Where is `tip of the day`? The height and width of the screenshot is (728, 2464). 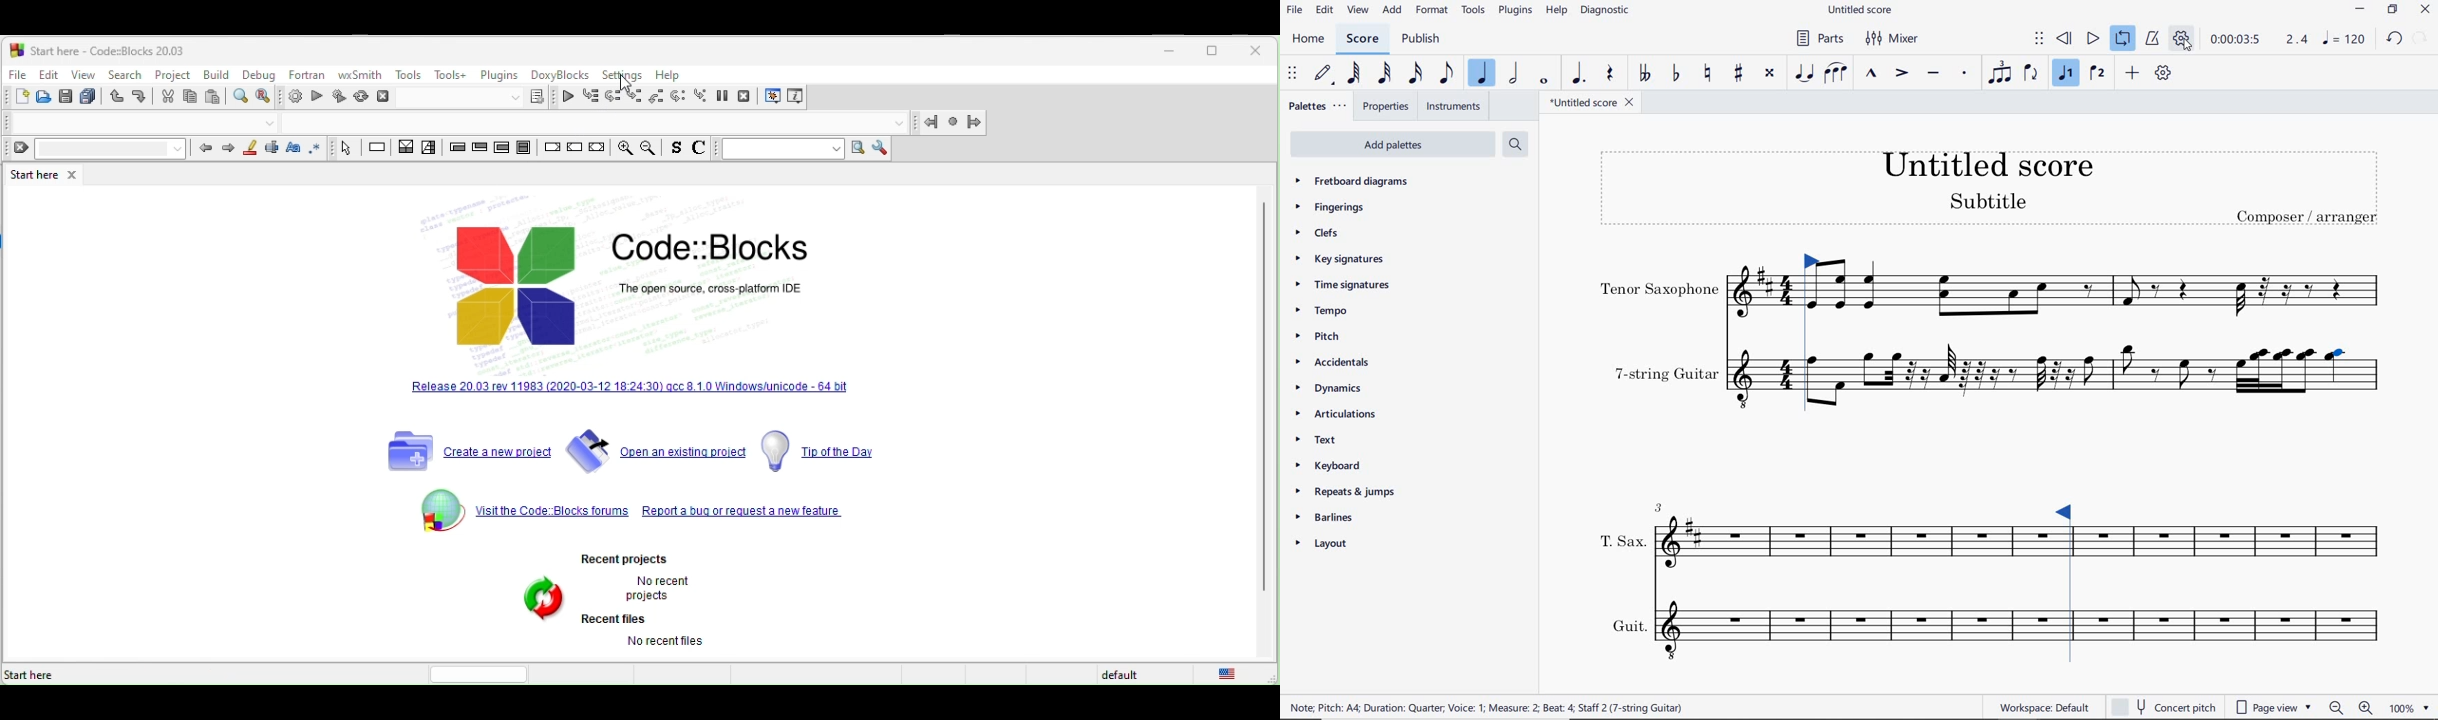 tip of the day is located at coordinates (827, 448).